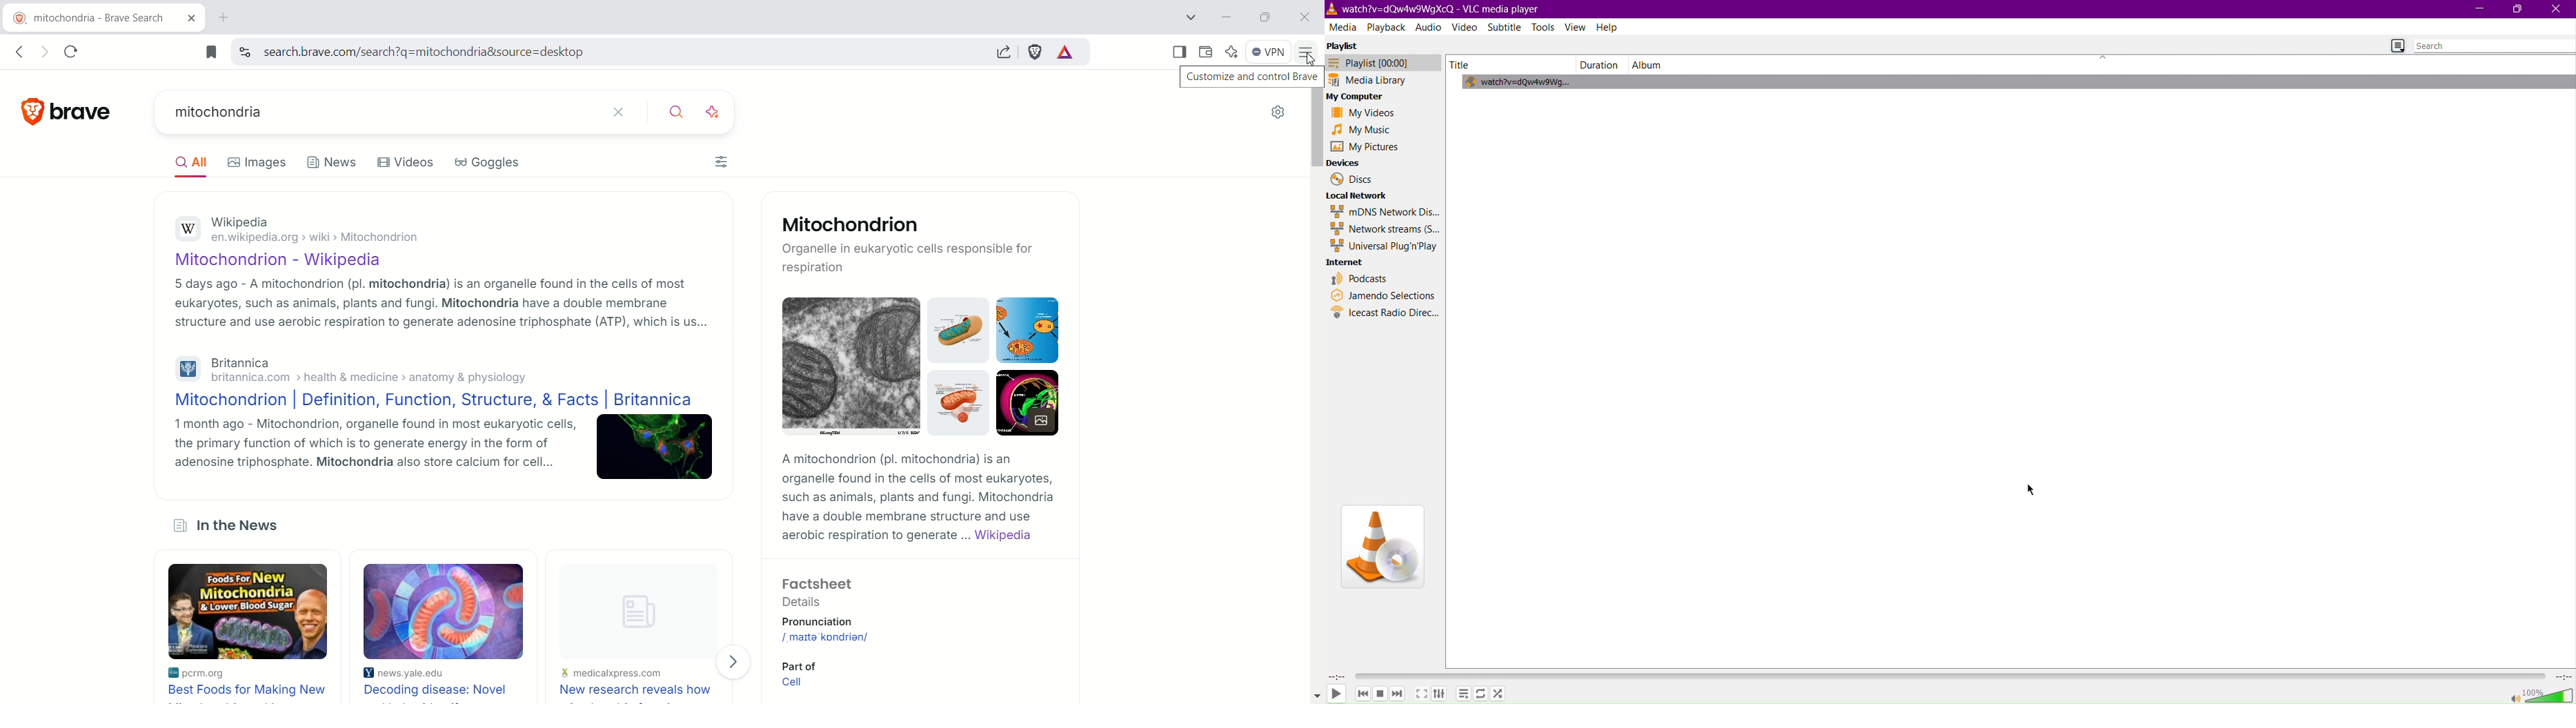 The image size is (2576, 728). What do you see at coordinates (1466, 26) in the screenshot?
I see `Video` at bounding box center [1466, 26].